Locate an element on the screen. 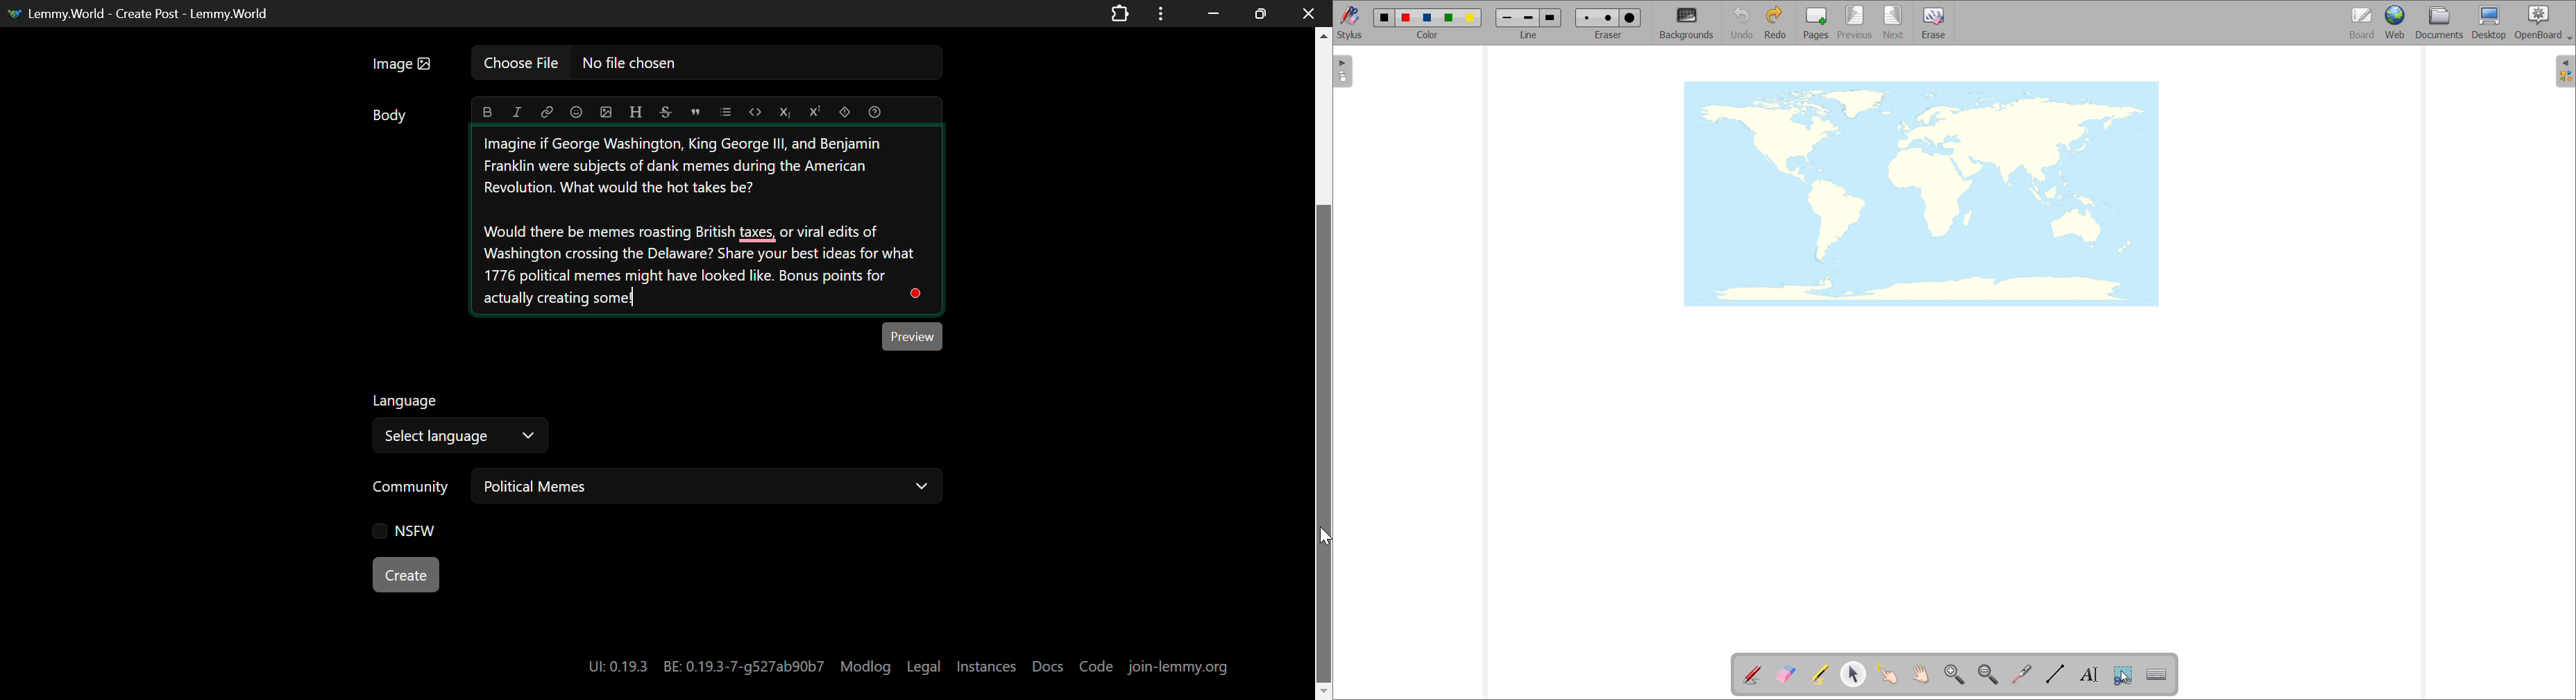 The width and height of the screenshot is (2576, 700). Docs is located at coordinates (1049, 667).